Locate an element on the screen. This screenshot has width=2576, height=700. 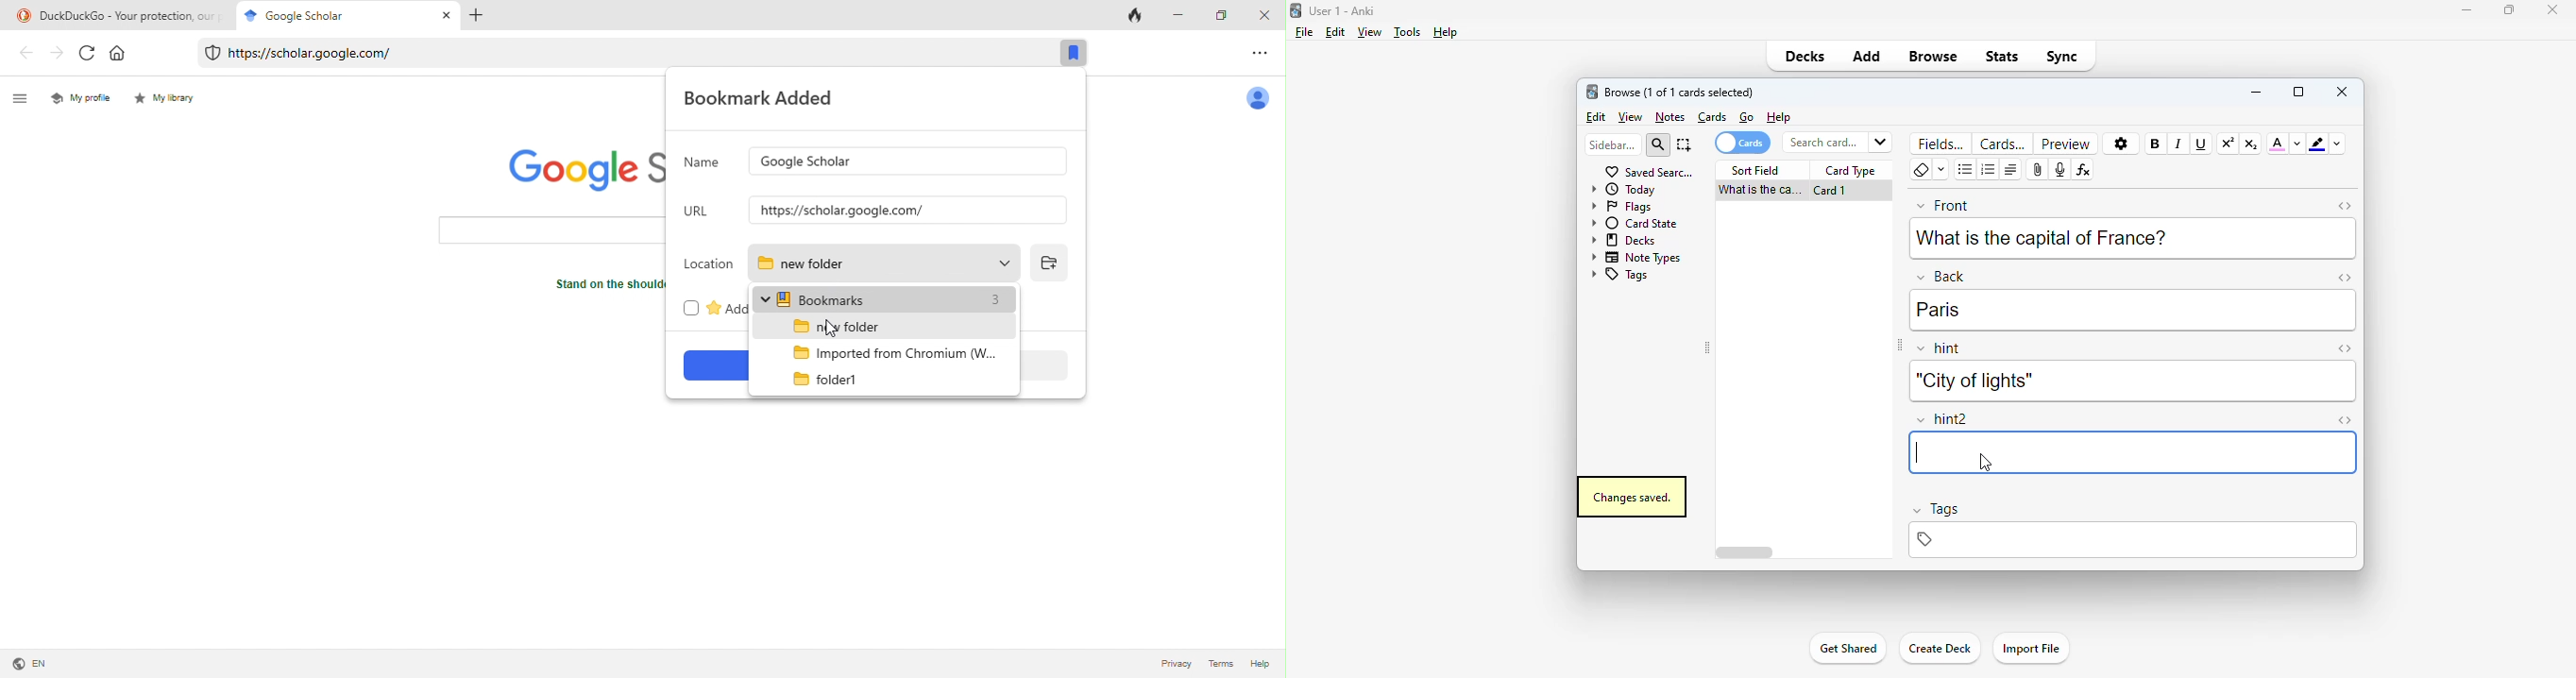
cards is located at coordinates (1741, 143).